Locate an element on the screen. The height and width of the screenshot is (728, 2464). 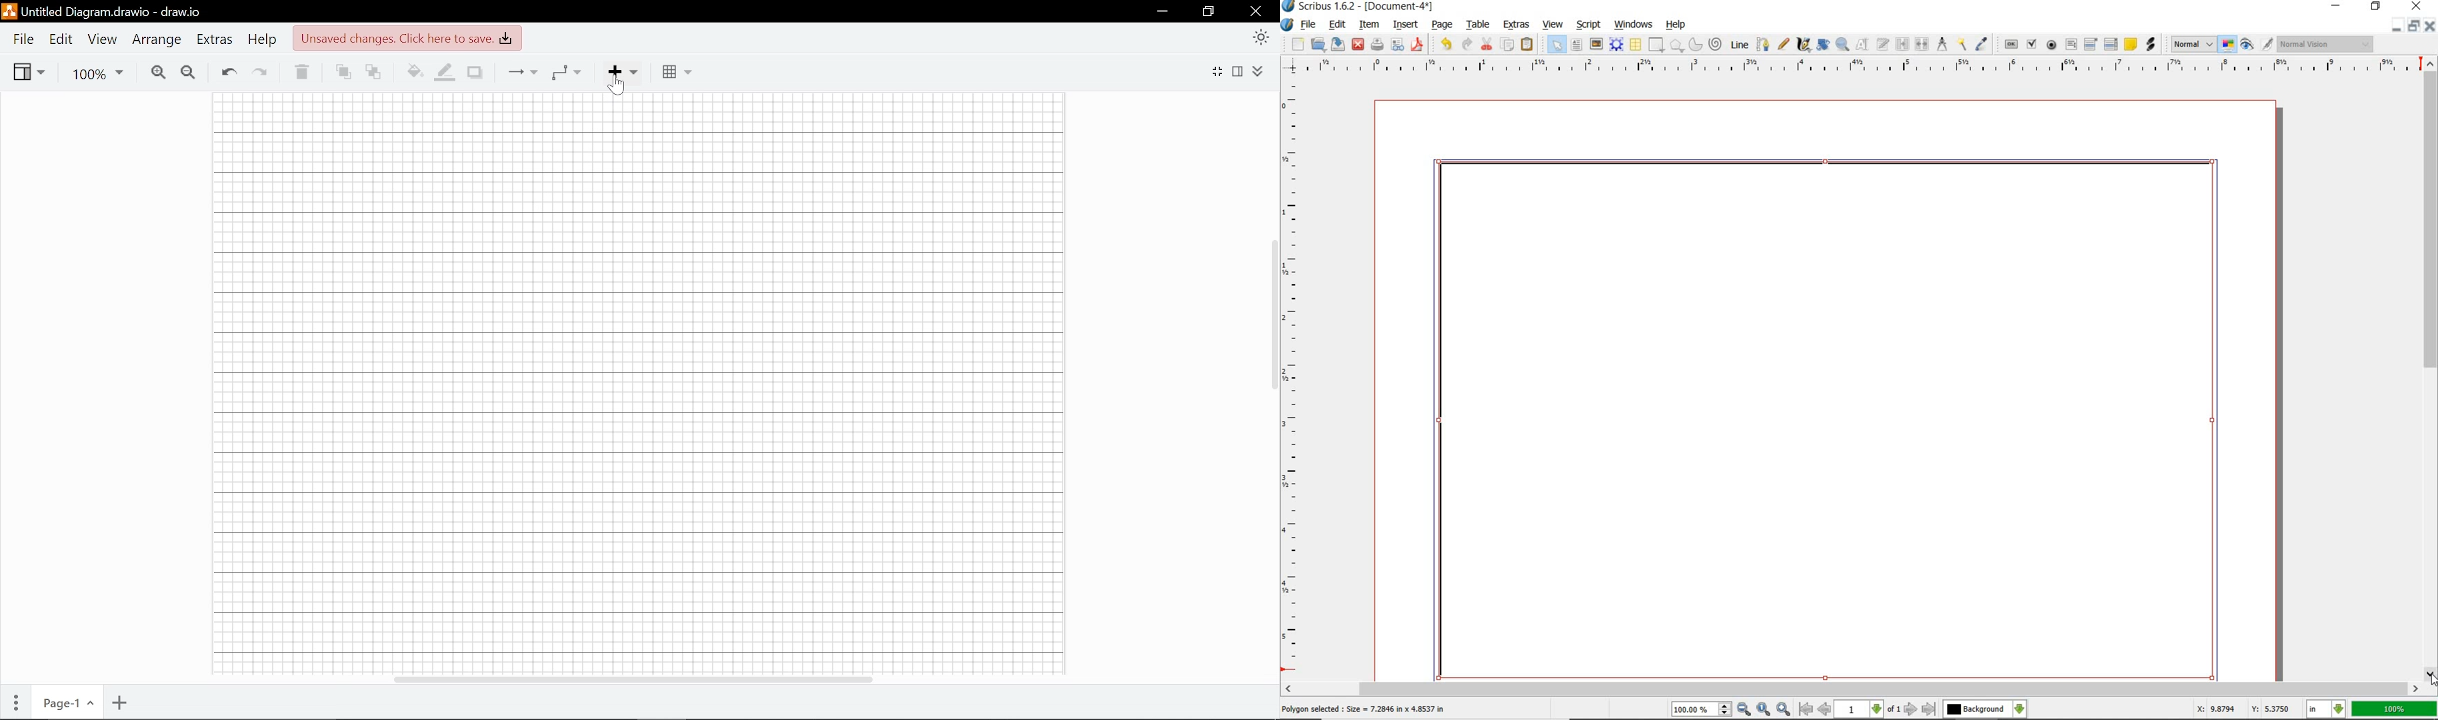
Pages is located at coordinates (14, 703).